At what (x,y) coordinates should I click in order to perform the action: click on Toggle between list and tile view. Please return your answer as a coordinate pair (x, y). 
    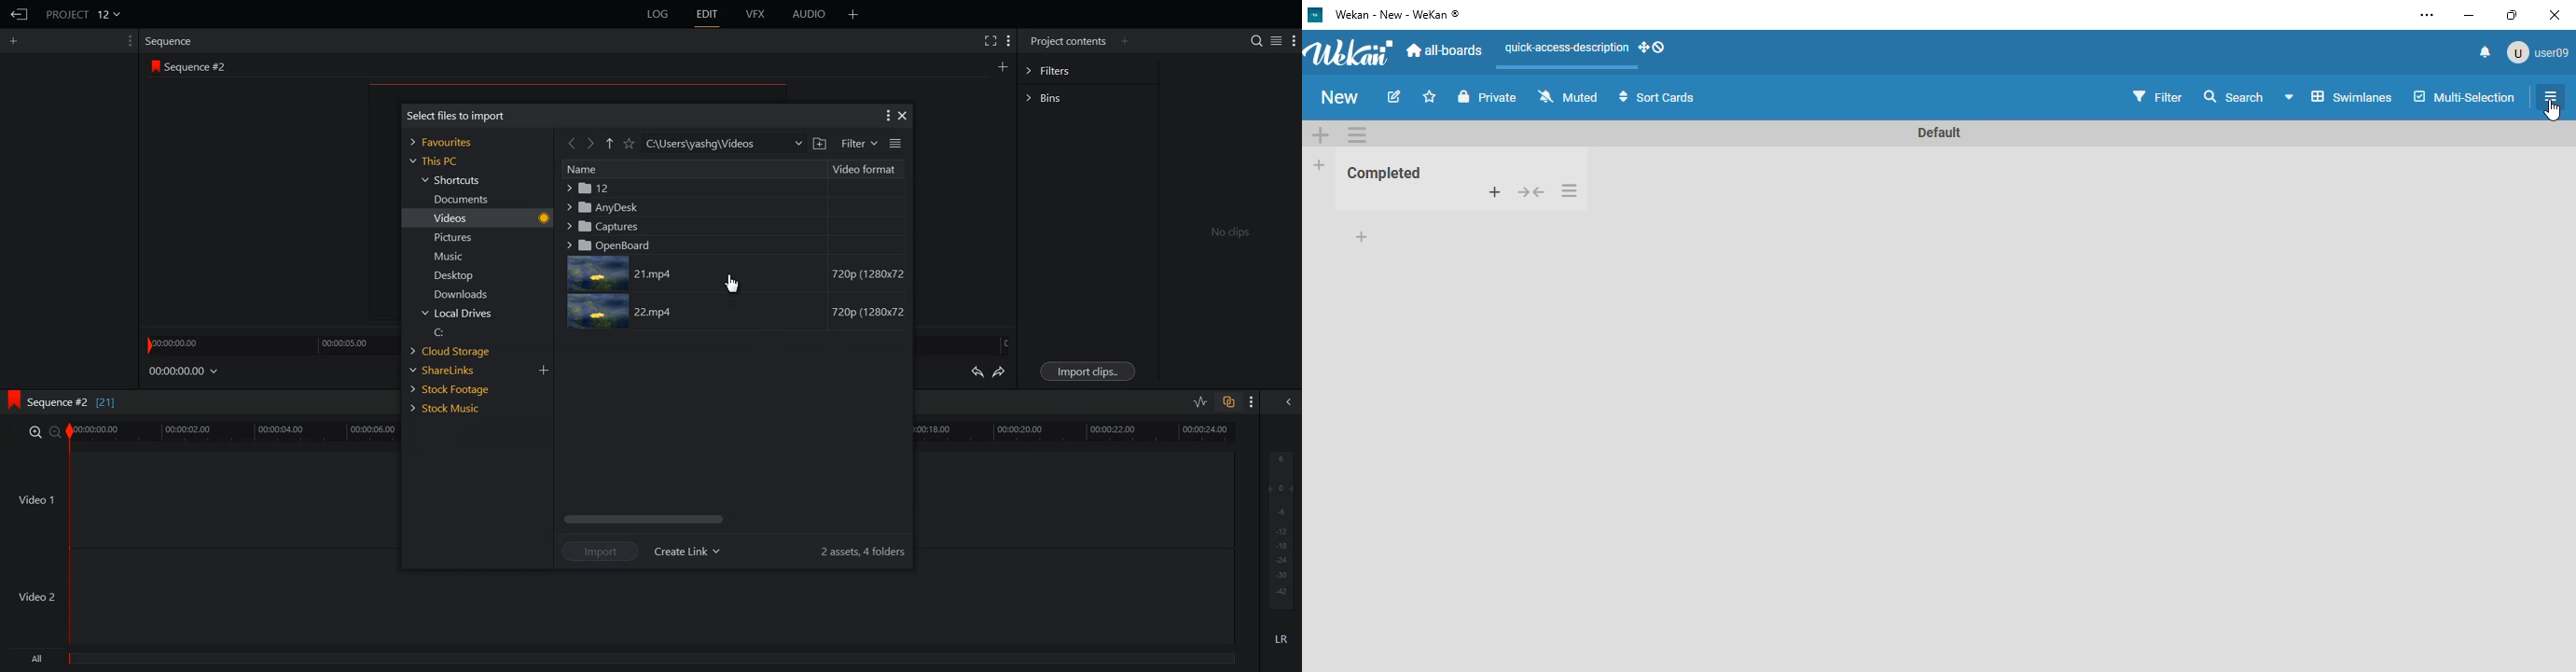
    Looking at the image, I should click on (895, 143).